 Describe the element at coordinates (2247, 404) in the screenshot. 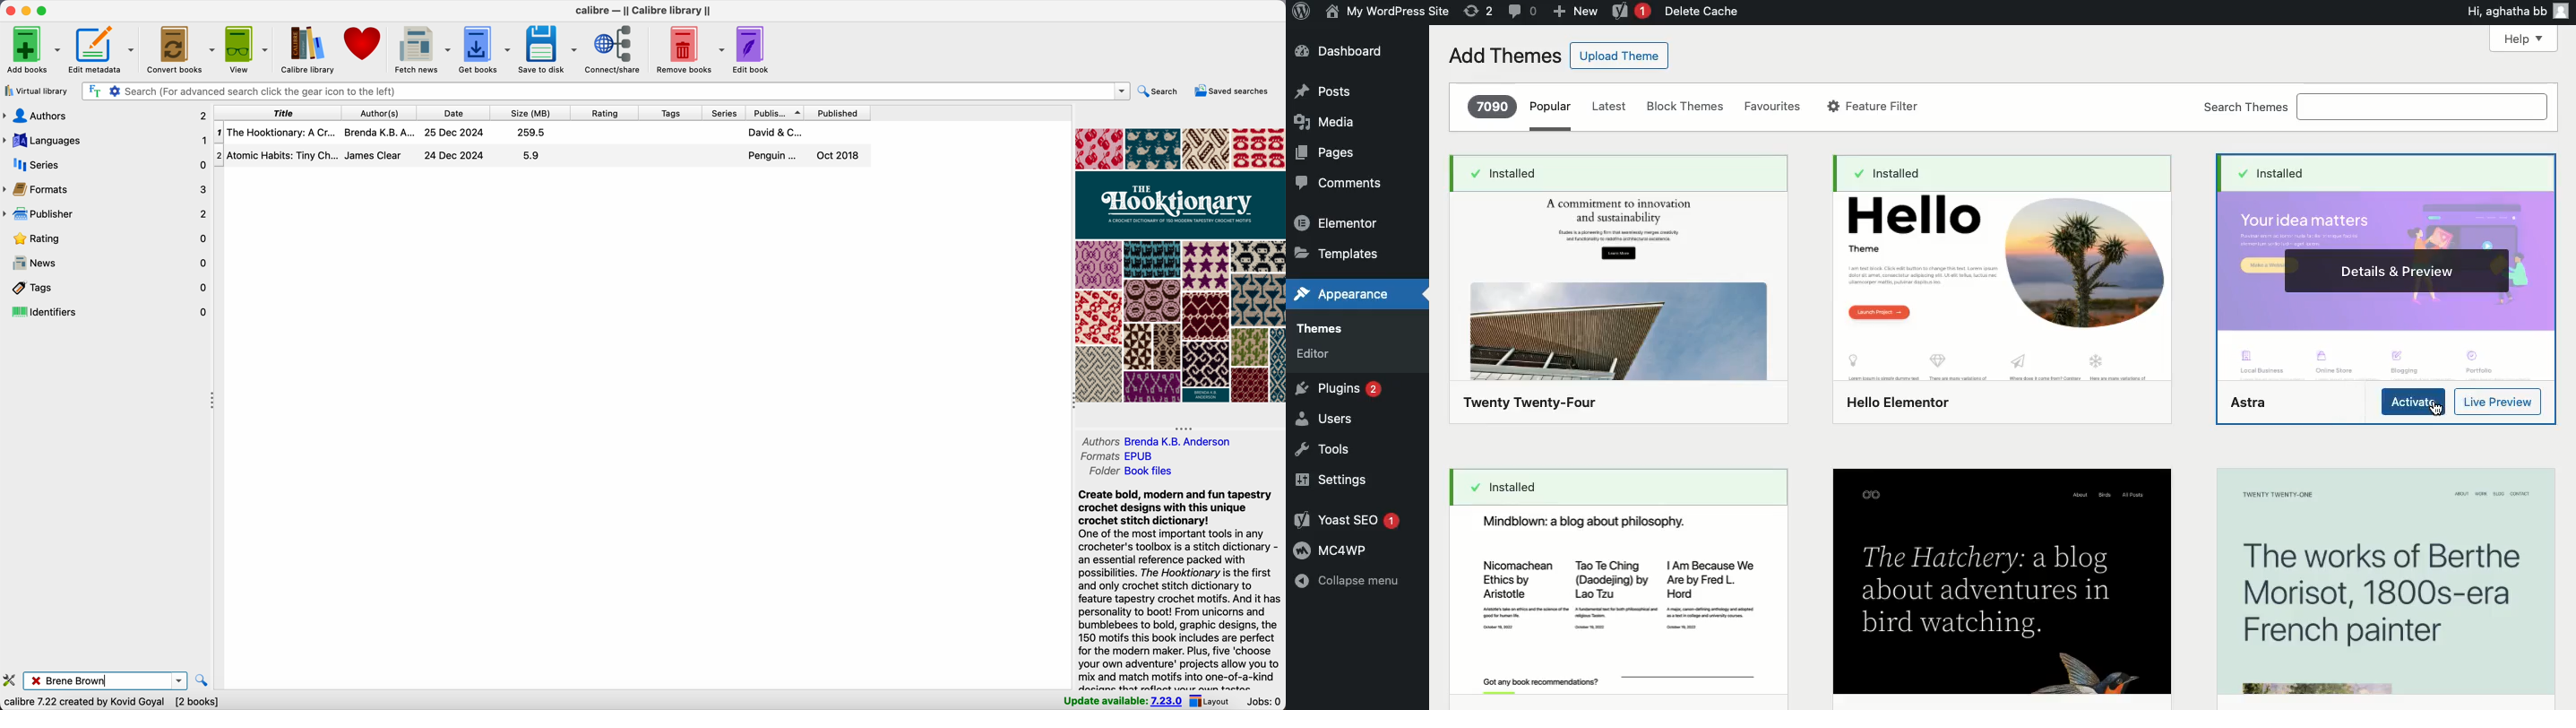

I see `Astra` at that location.